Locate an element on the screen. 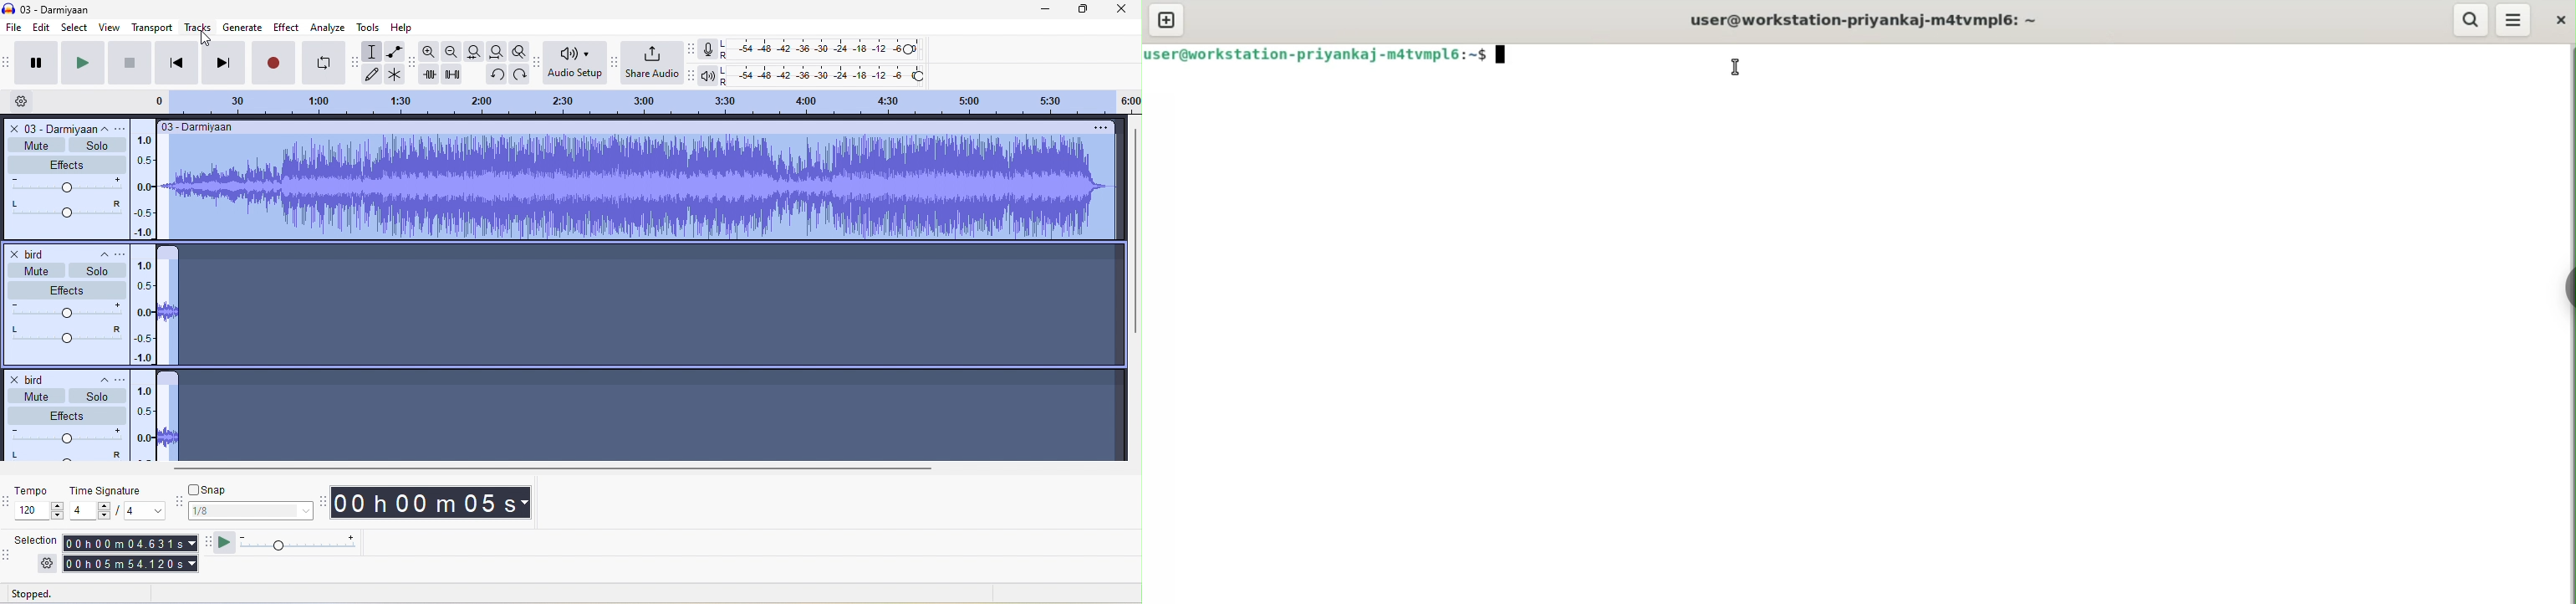 This screenshot has height=616, width=2576. record is located at coordinates (275, 61).